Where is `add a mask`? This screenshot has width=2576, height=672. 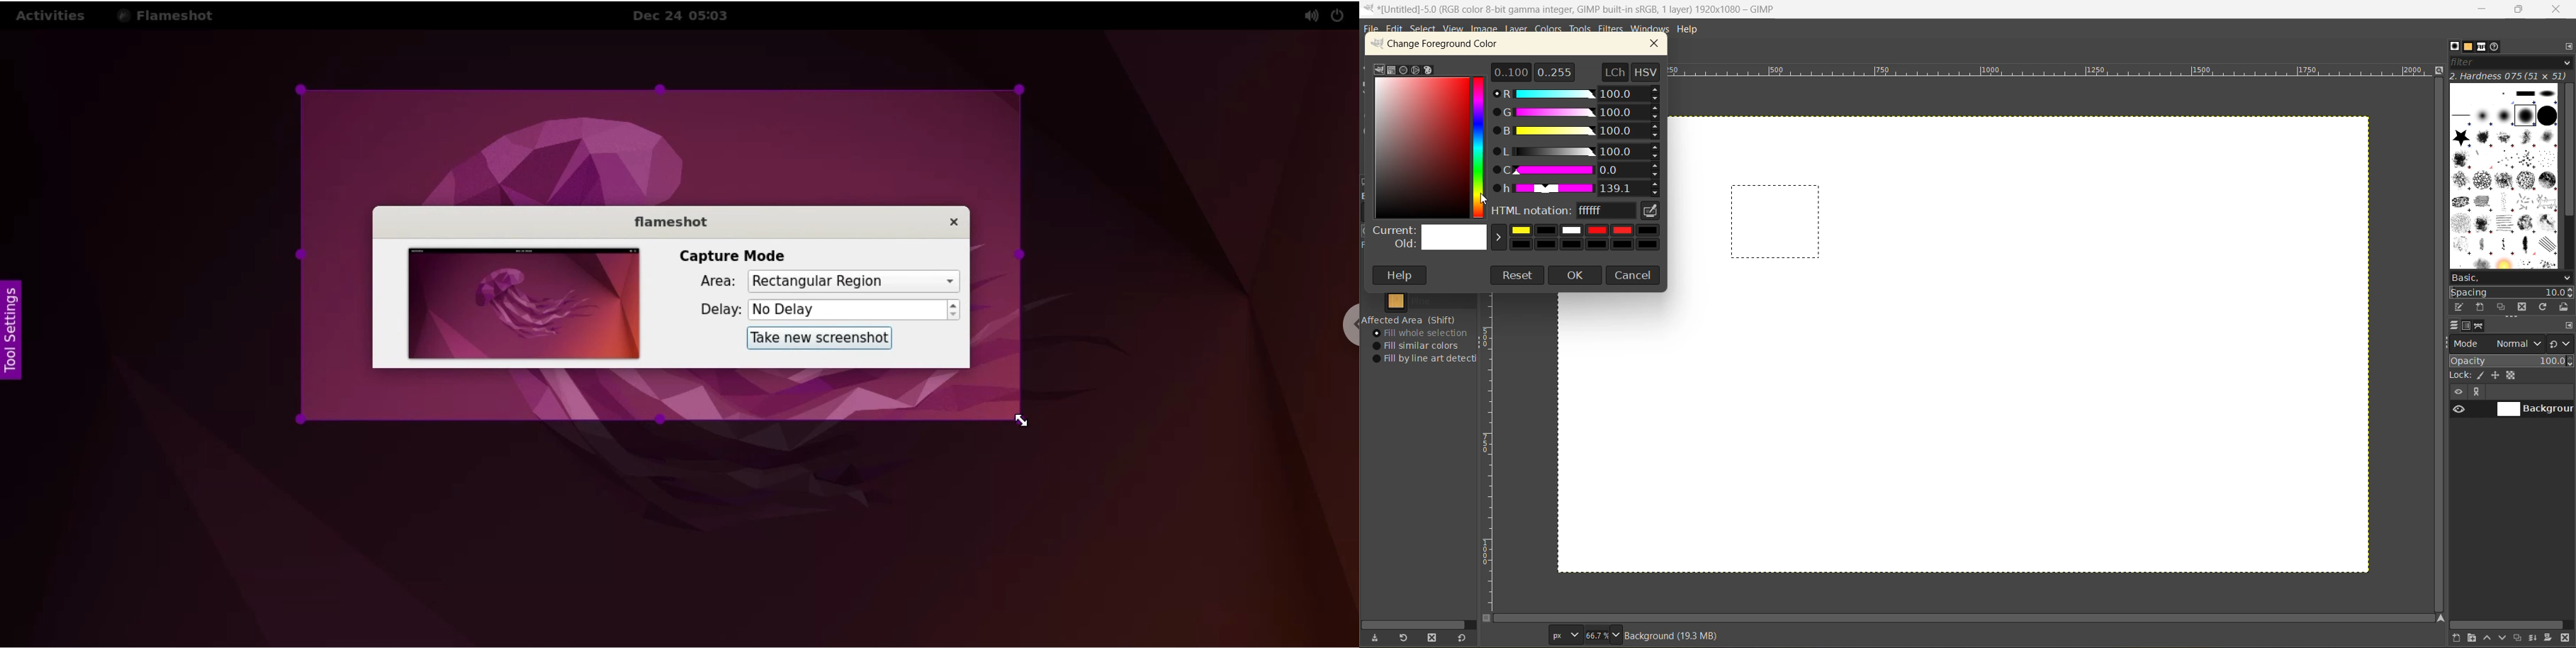
add a mask is located at coordinates (2549, 638).